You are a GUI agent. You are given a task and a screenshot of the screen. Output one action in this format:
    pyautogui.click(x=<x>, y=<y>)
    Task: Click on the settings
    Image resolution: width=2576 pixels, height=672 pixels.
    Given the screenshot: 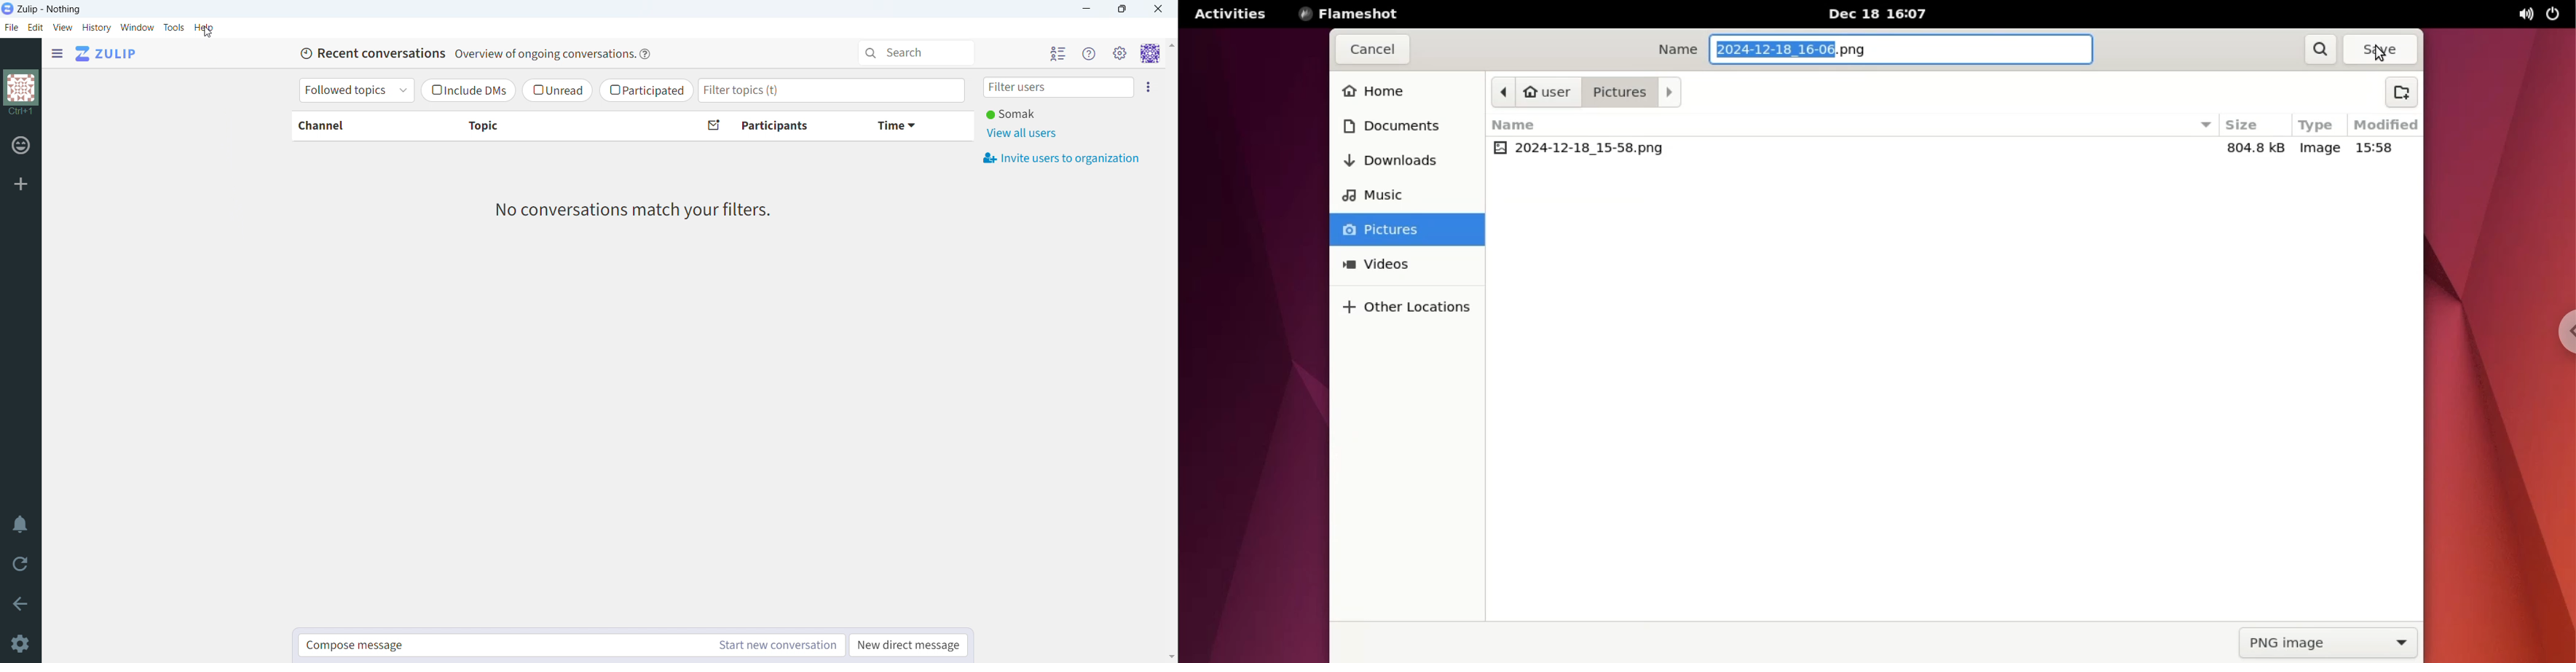 What is the action you would take?
    pyautogui.click(x=18, y=644)
    